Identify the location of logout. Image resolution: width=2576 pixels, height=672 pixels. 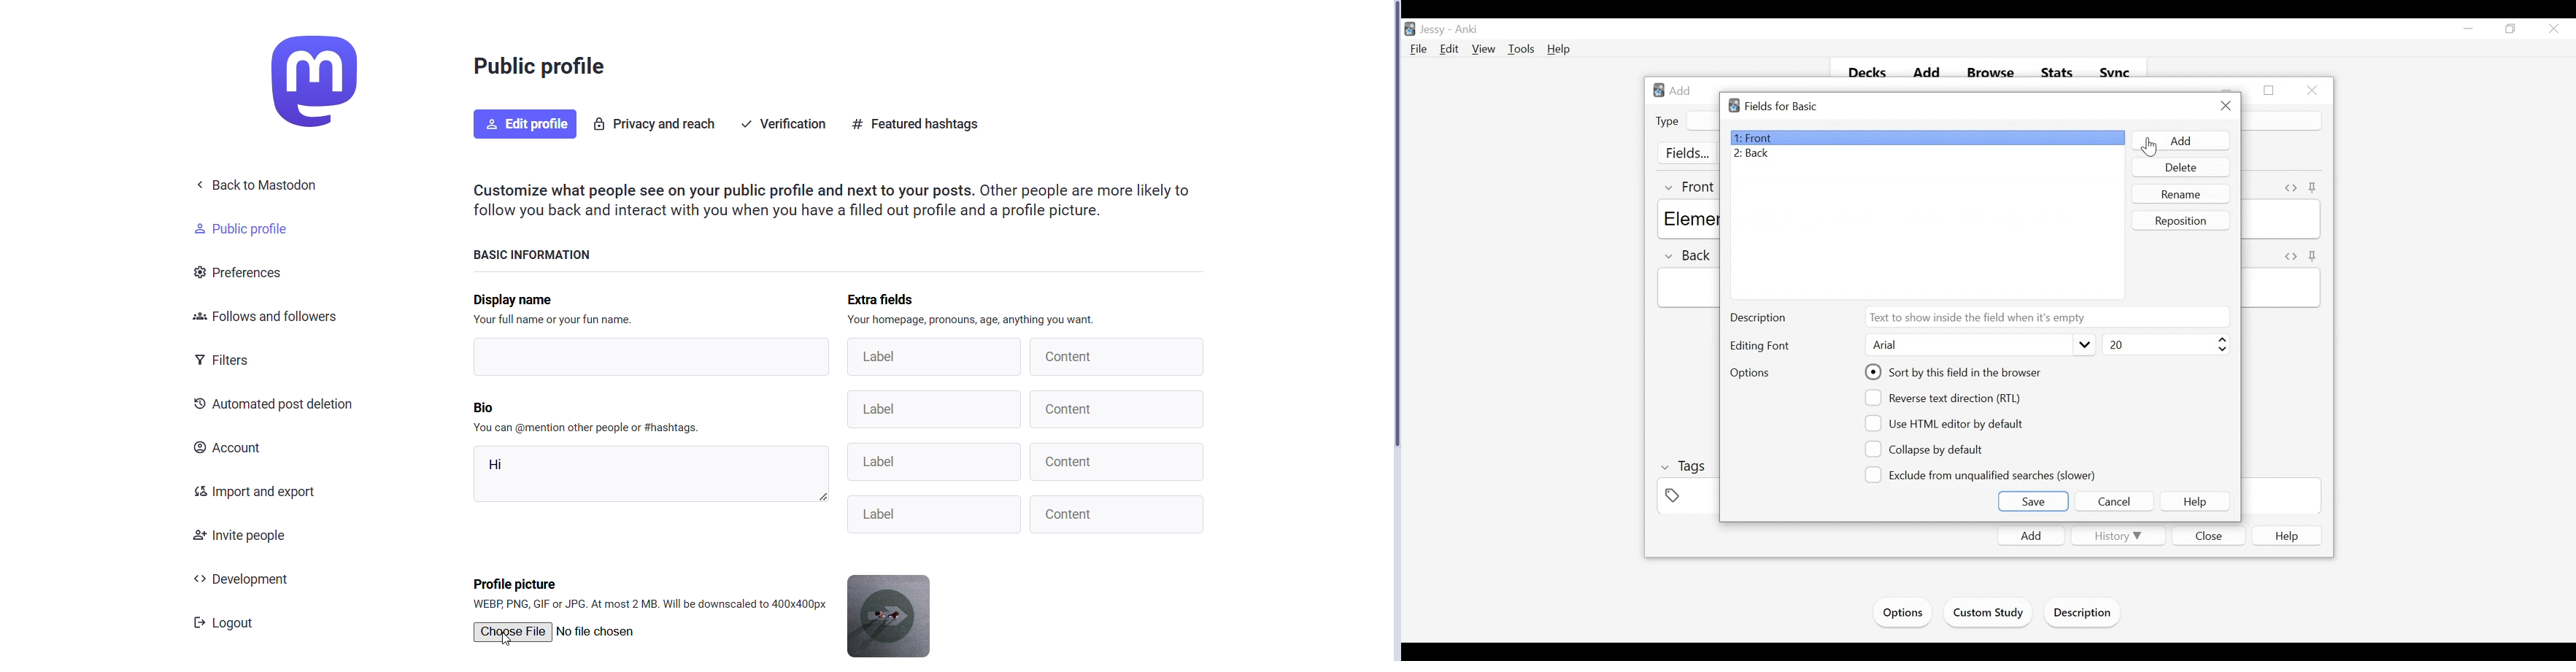
(227, 621).